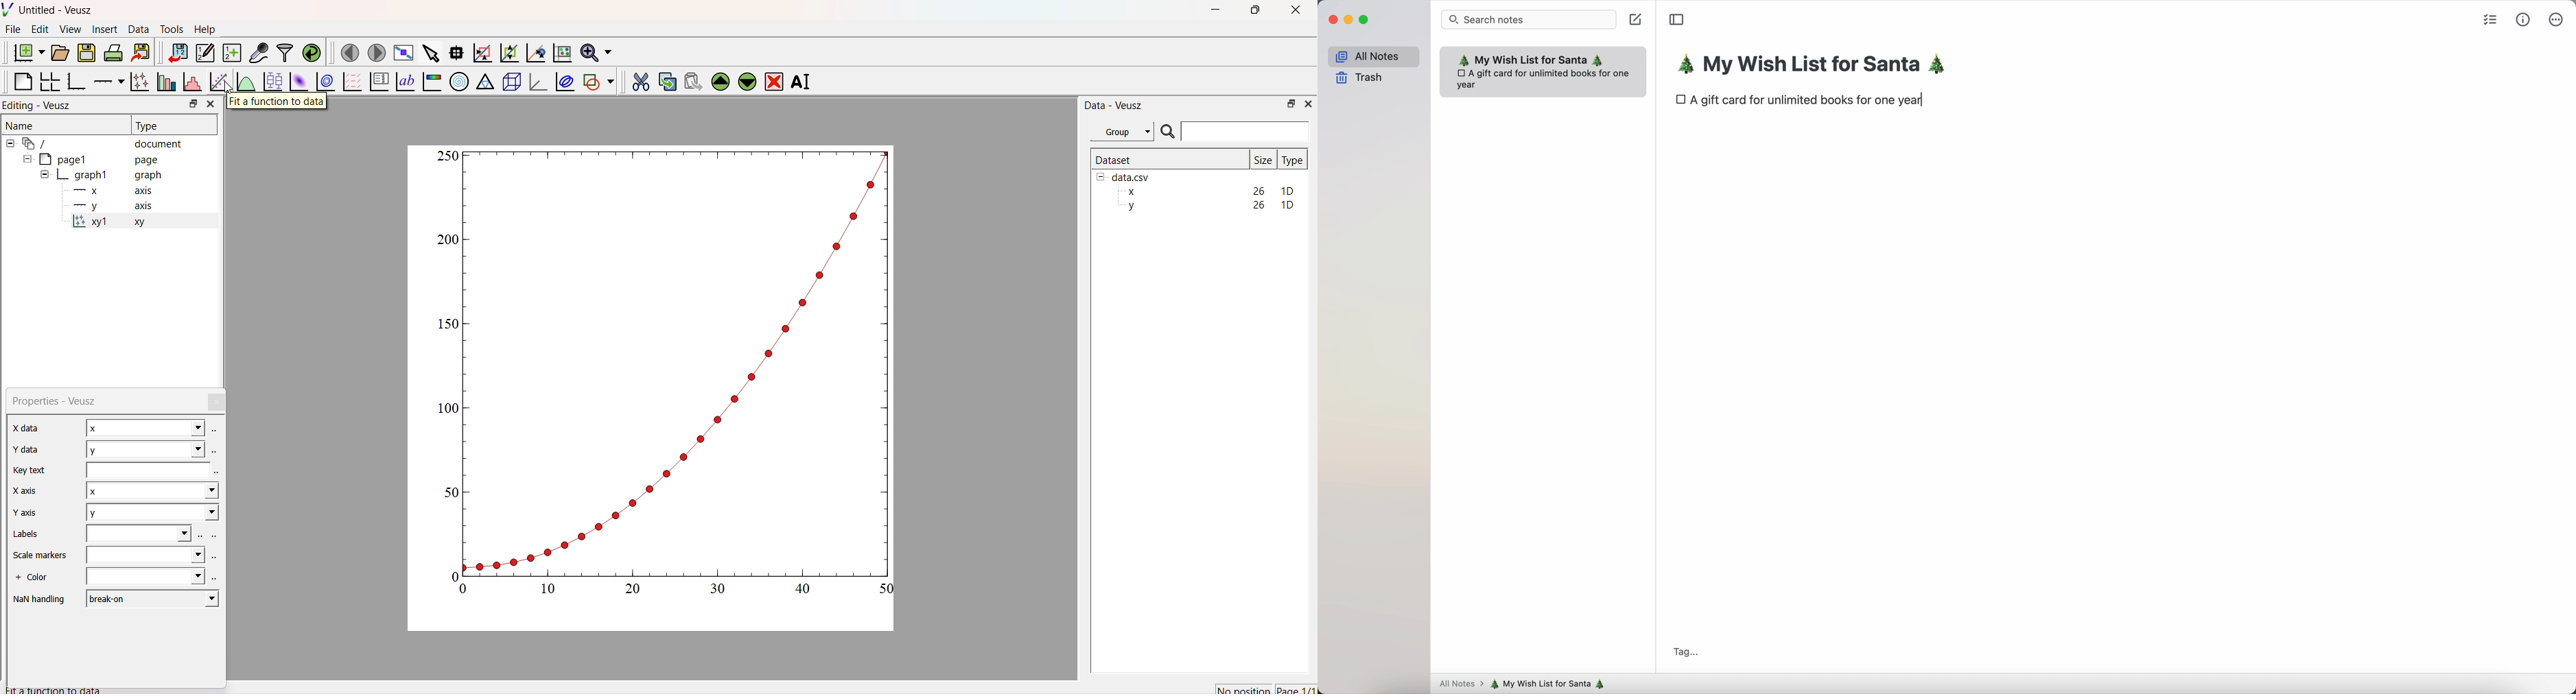 This screenshot has width=2576, height=700. Describe the element at coordinates (138, 29) in the screenshot. I see `Data` at that location.